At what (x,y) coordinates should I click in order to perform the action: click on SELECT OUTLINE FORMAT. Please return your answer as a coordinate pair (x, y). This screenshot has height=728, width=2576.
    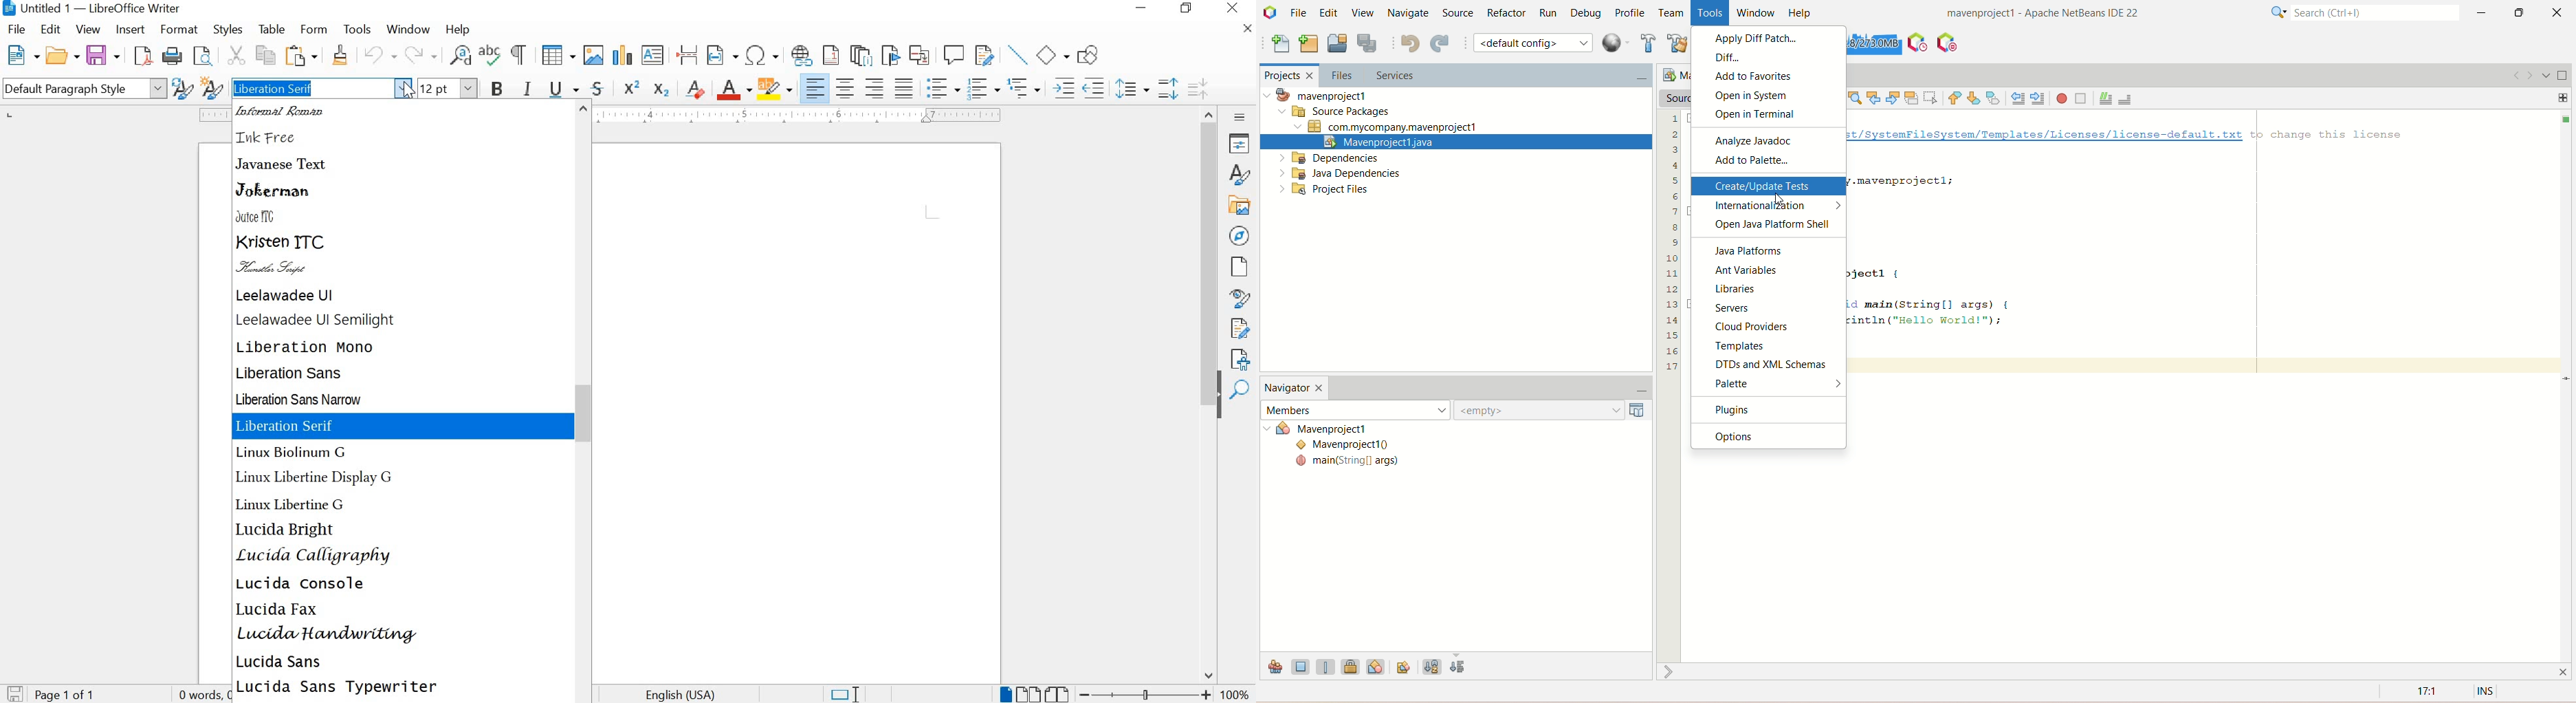
    Looking at the image, I should click on (1024, 88).